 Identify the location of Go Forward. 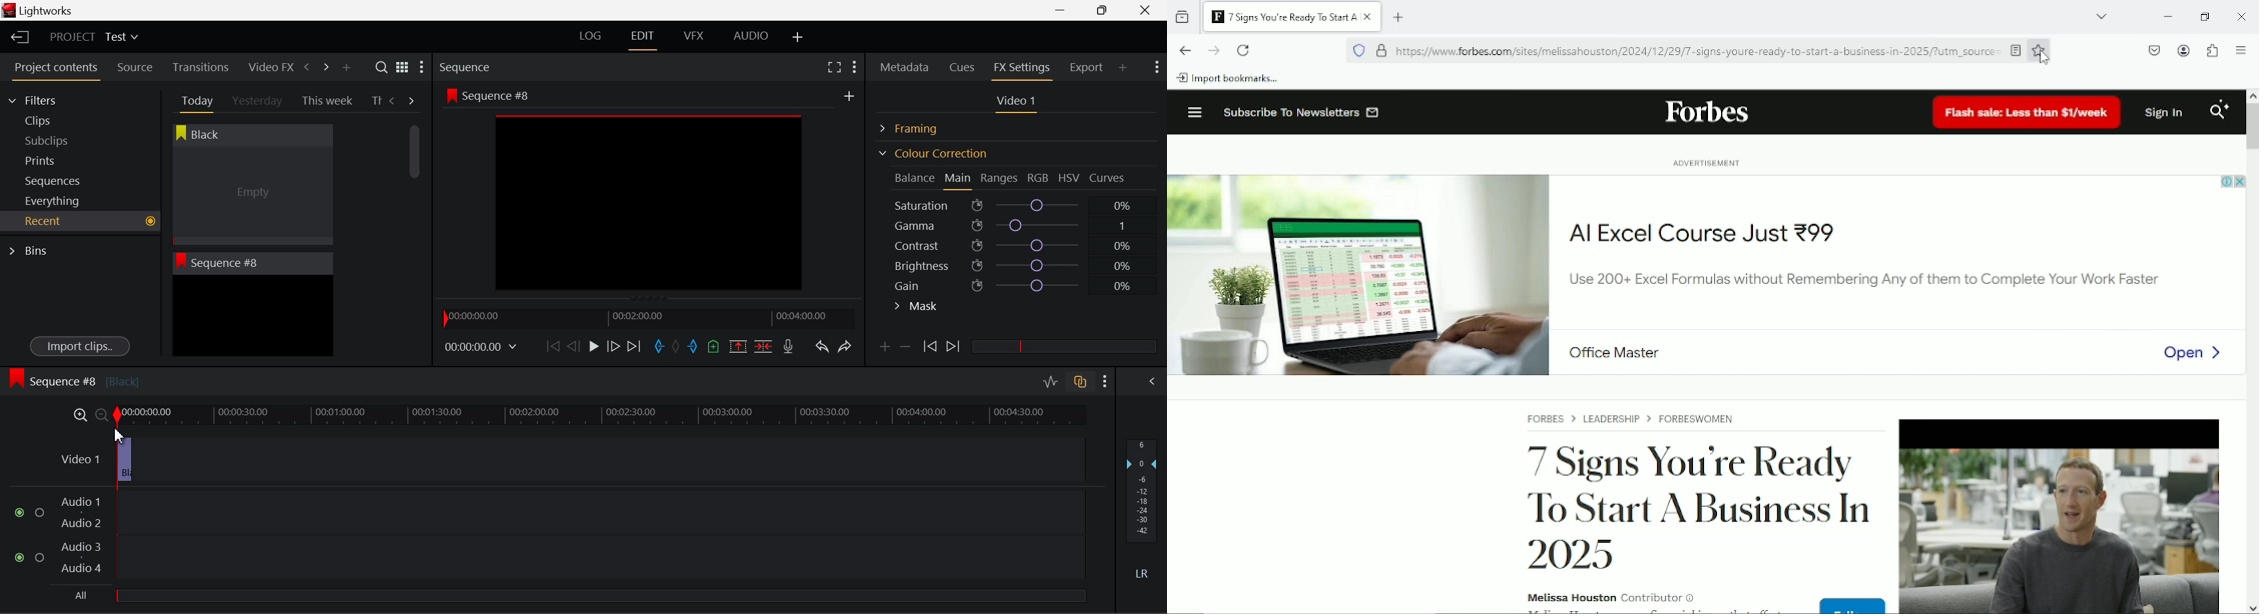
(613, 346).